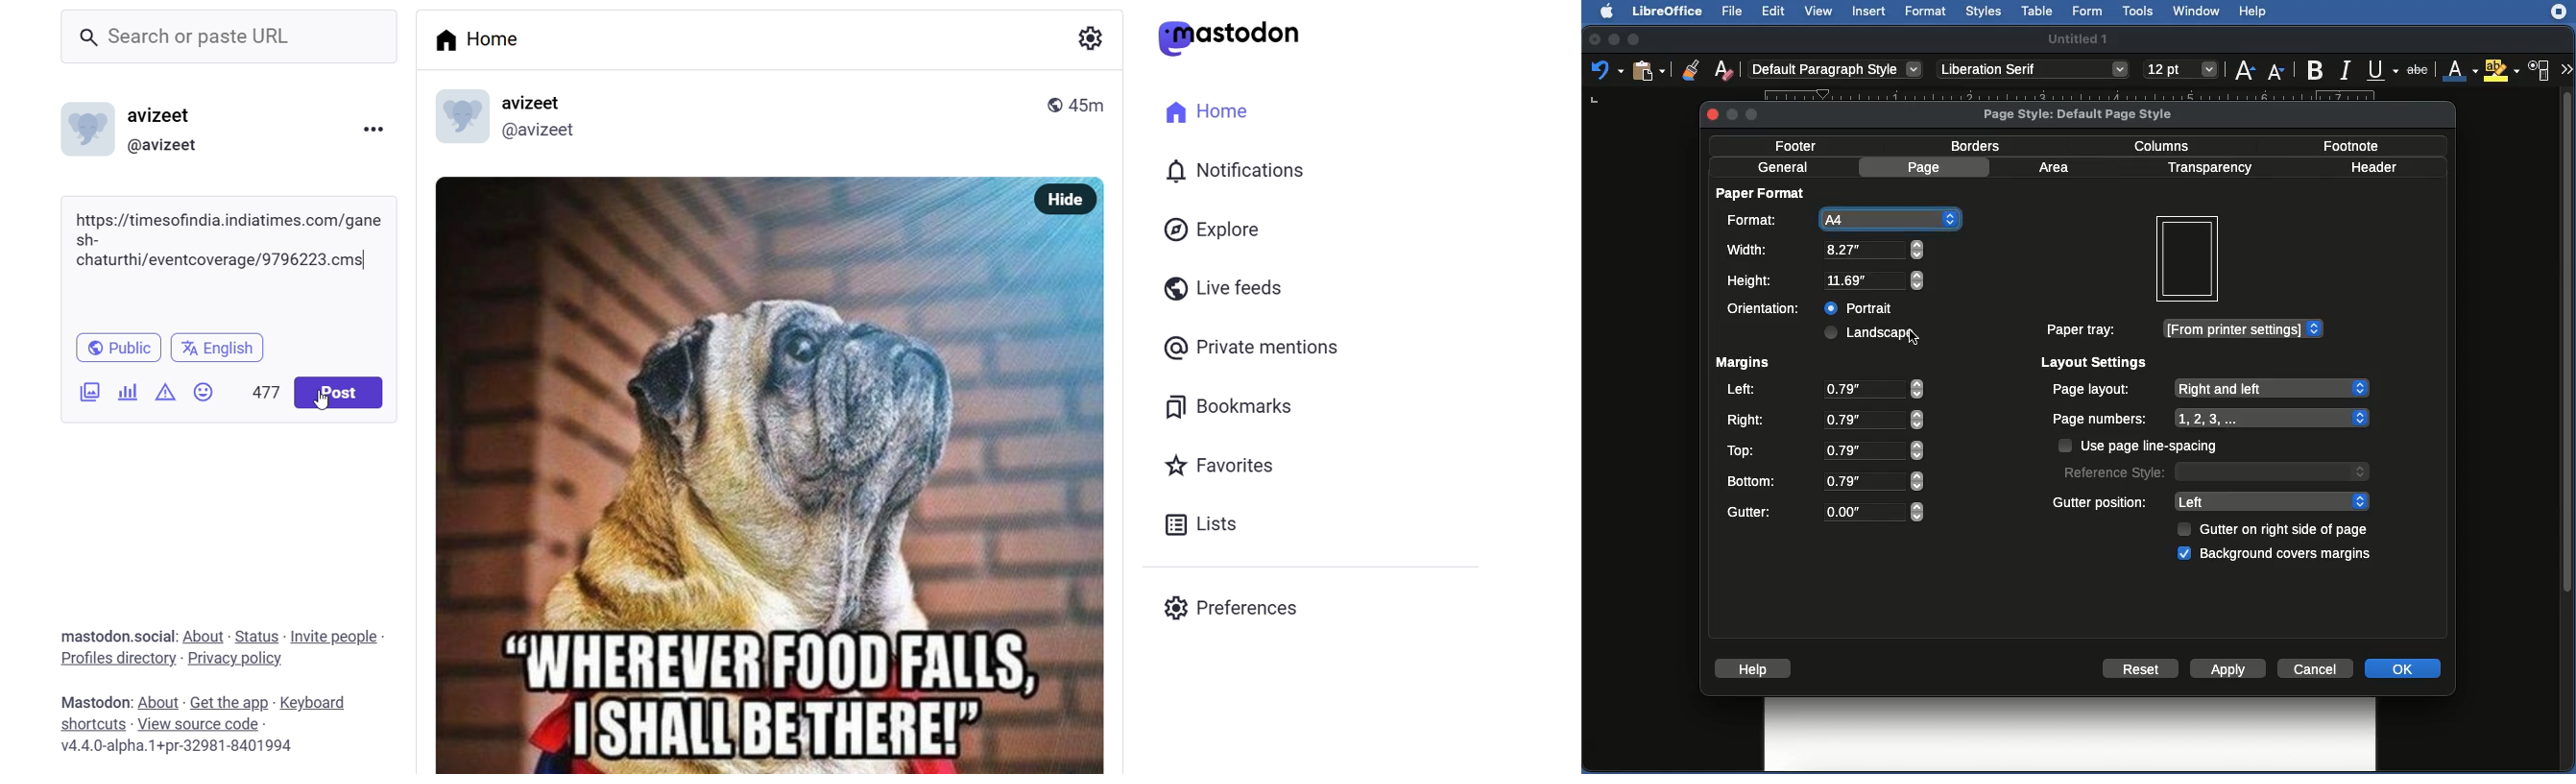 This screenshot has height=784, width=2576. What do you see at coordinates (1254, 230) in the screenshot?
I see `Explore` at bounding box center [1254, 230].